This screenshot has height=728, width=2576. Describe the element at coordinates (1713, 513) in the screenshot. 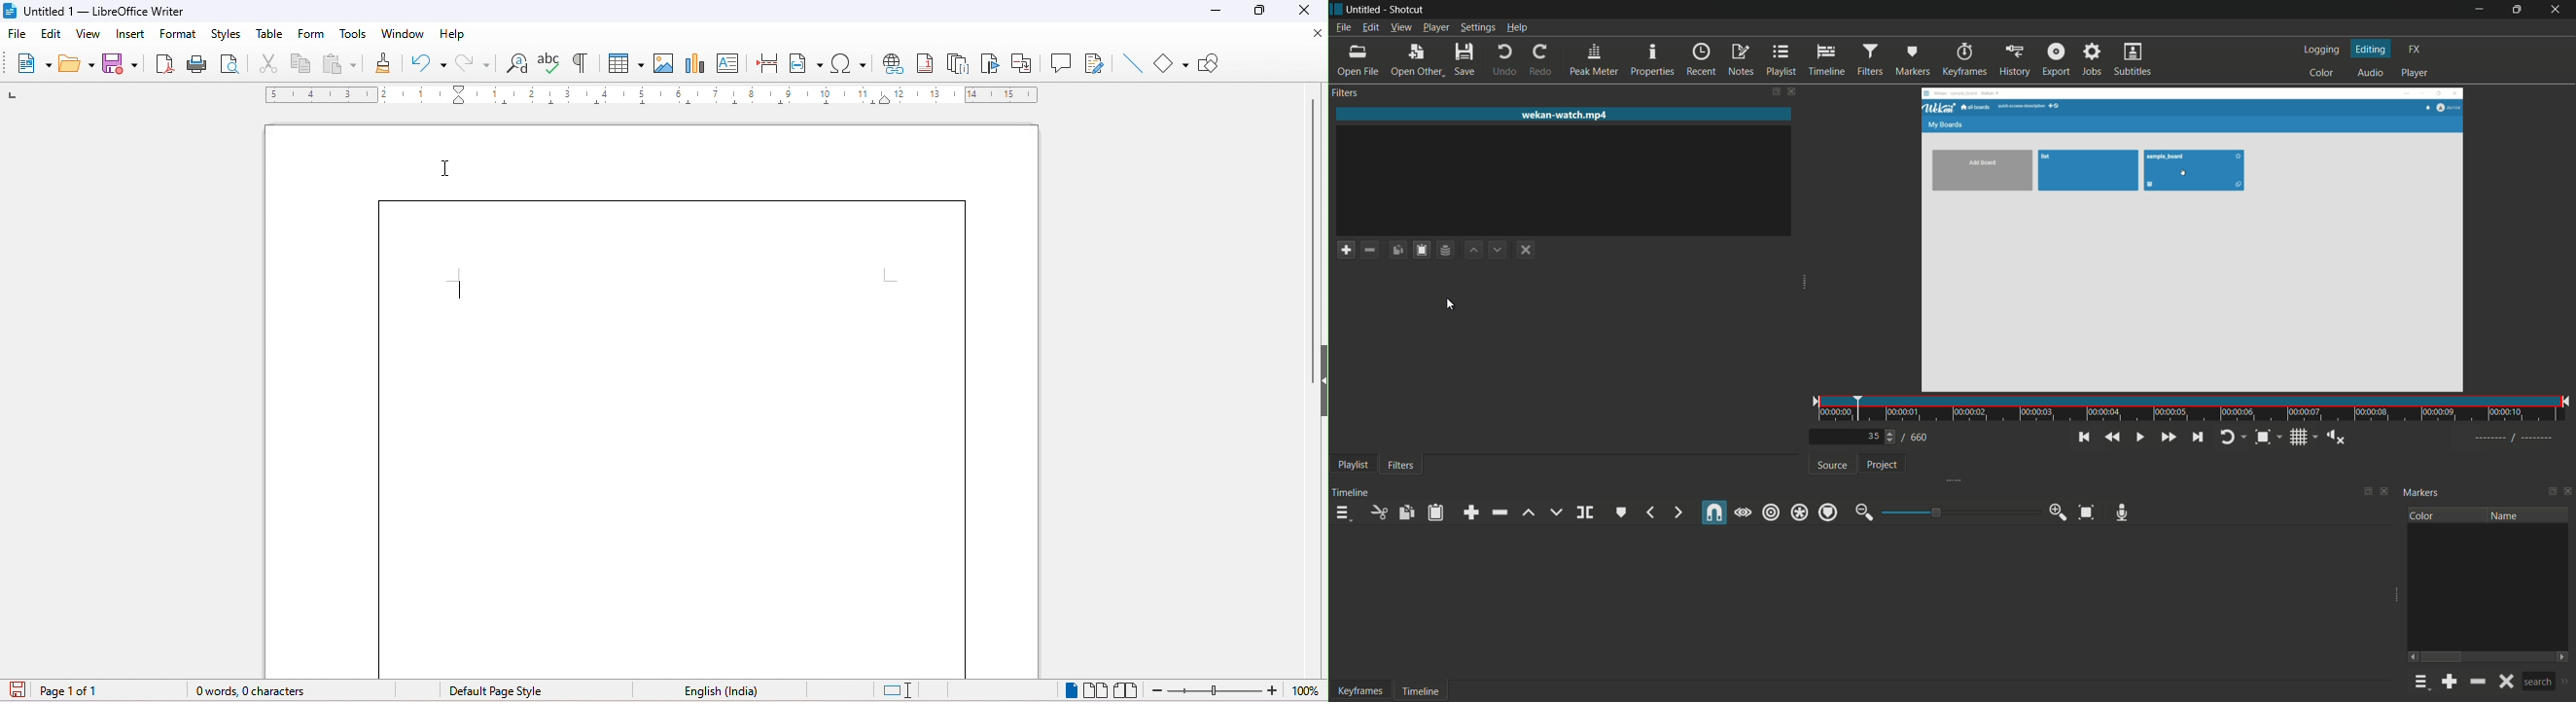

I see `snap` at that location.